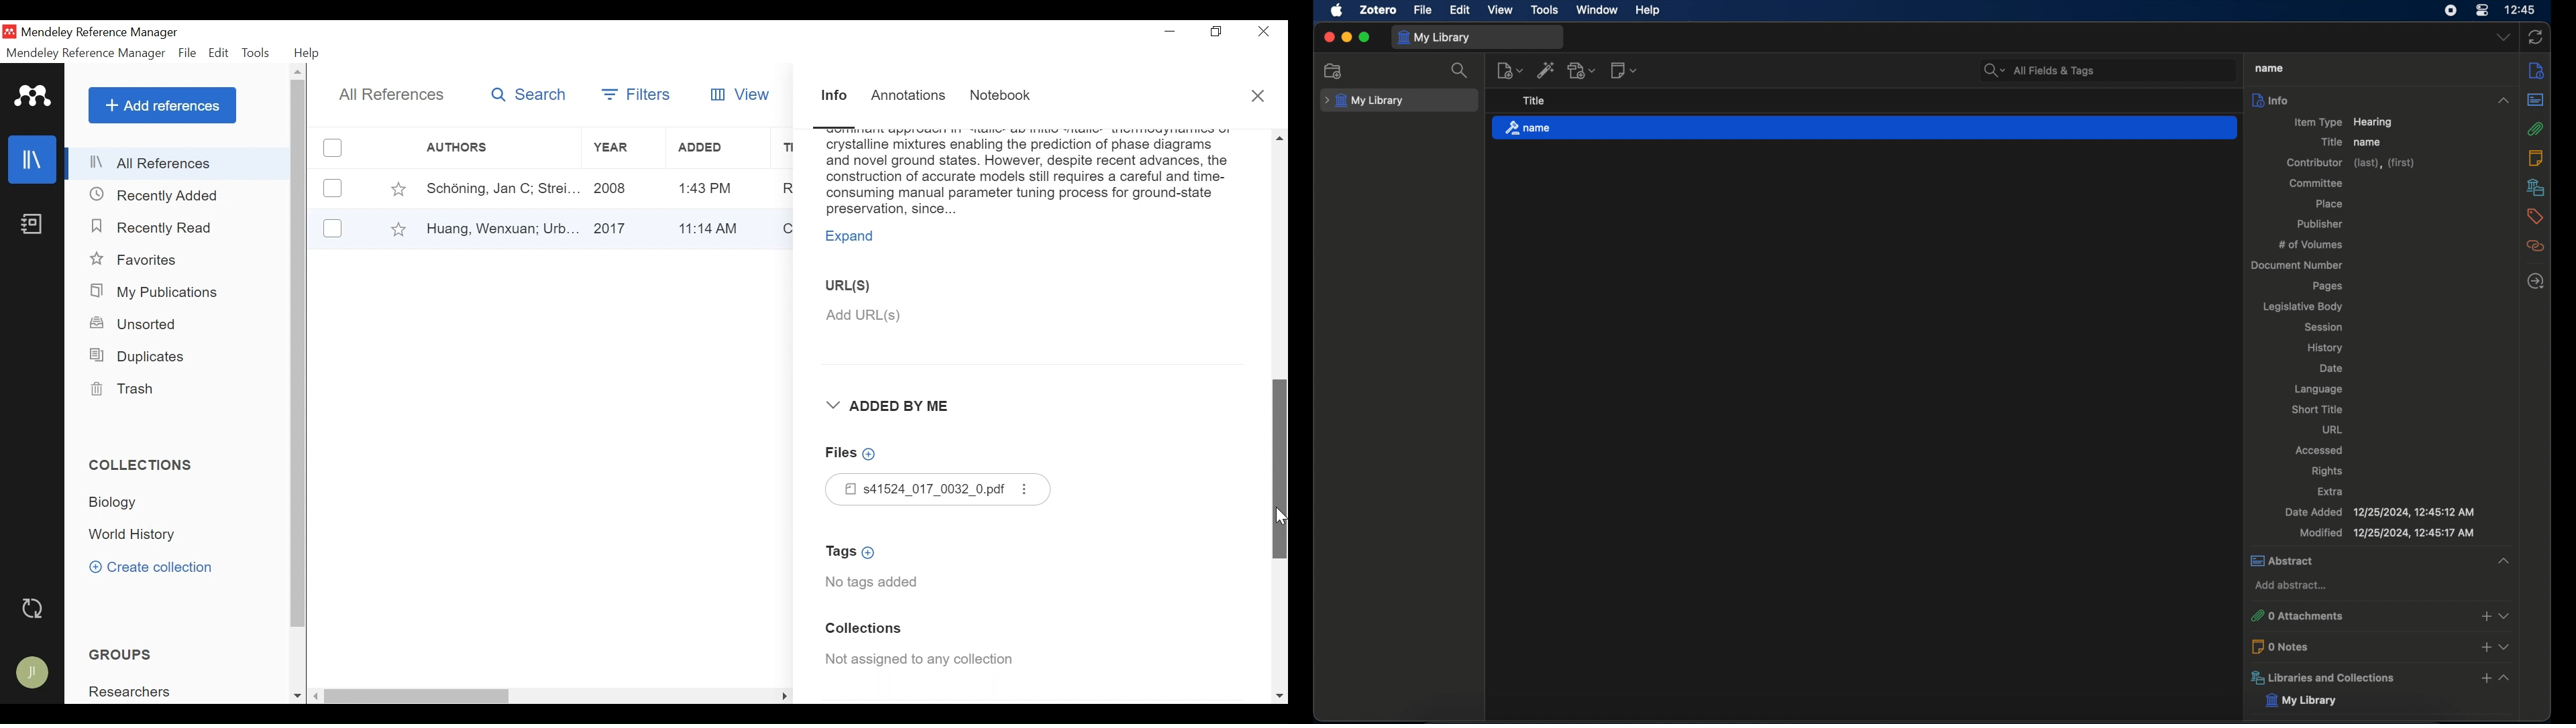  Describe the element at coordinates (2329, 286) in the screenshot. I see `pages` at that location.